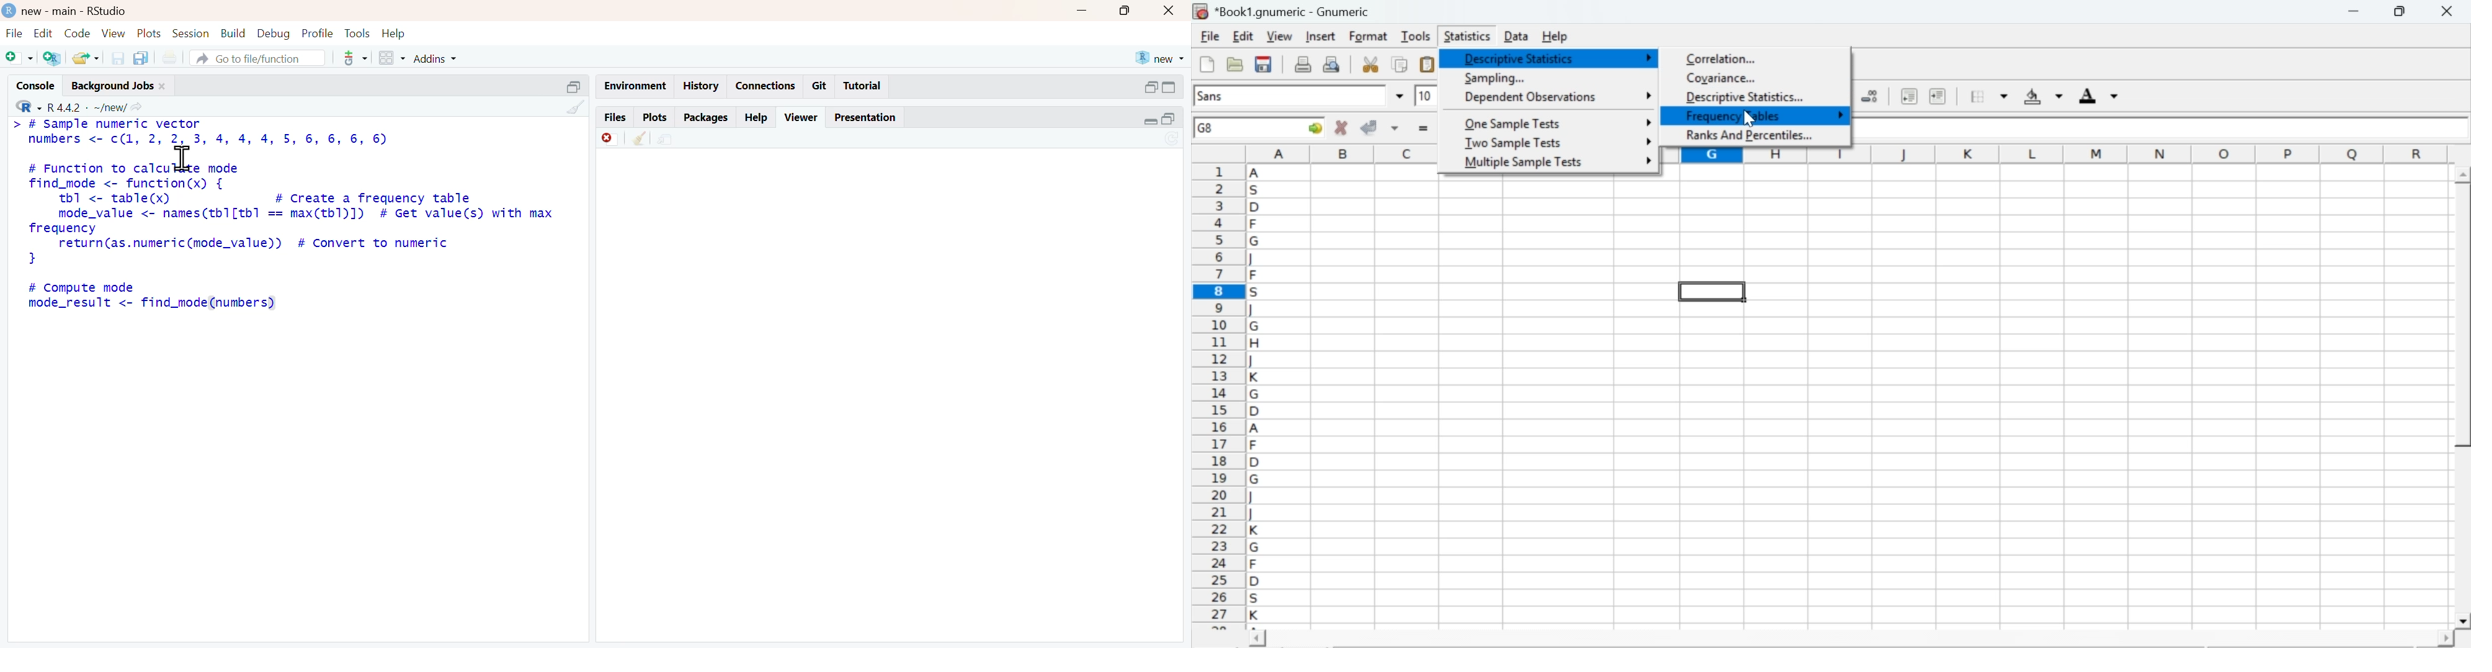  Describe the element at coordinates (76, 11) in the screenshot. I see `new - main - RStudio` at that location.